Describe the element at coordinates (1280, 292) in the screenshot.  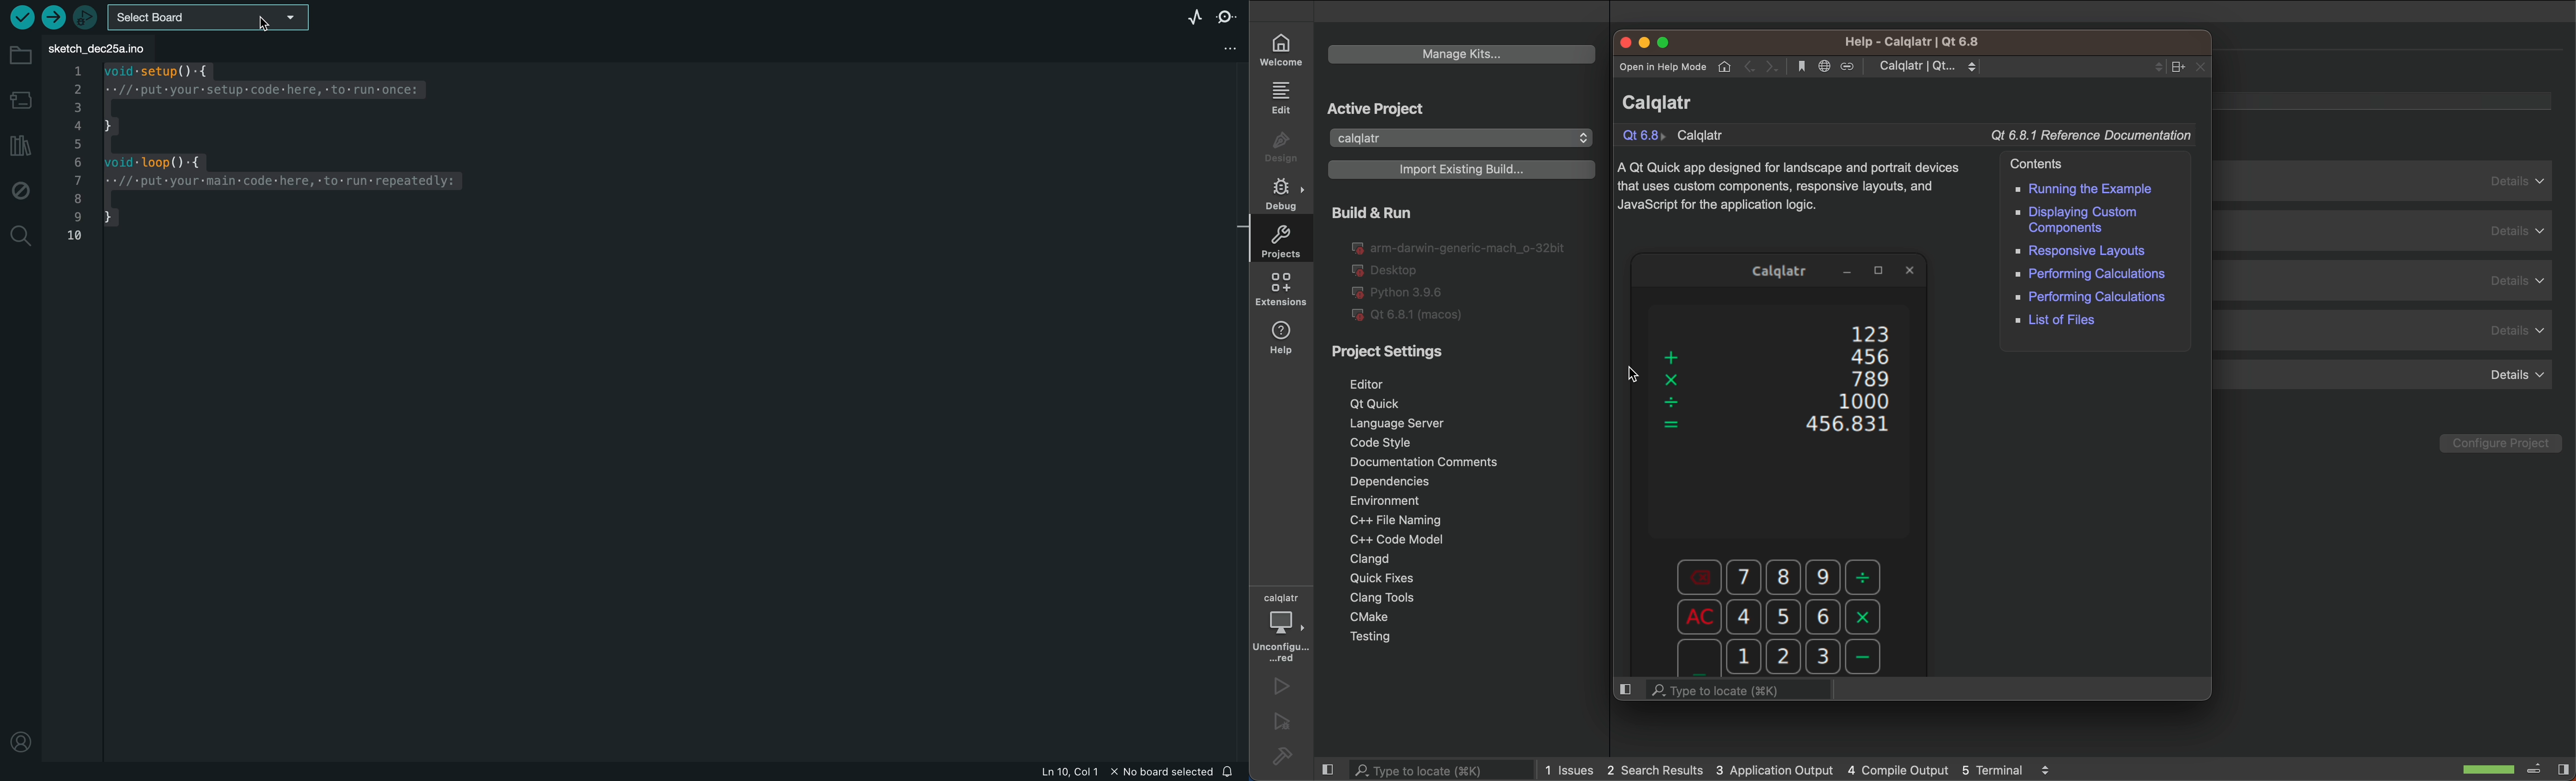
I see `extensions` at that location.